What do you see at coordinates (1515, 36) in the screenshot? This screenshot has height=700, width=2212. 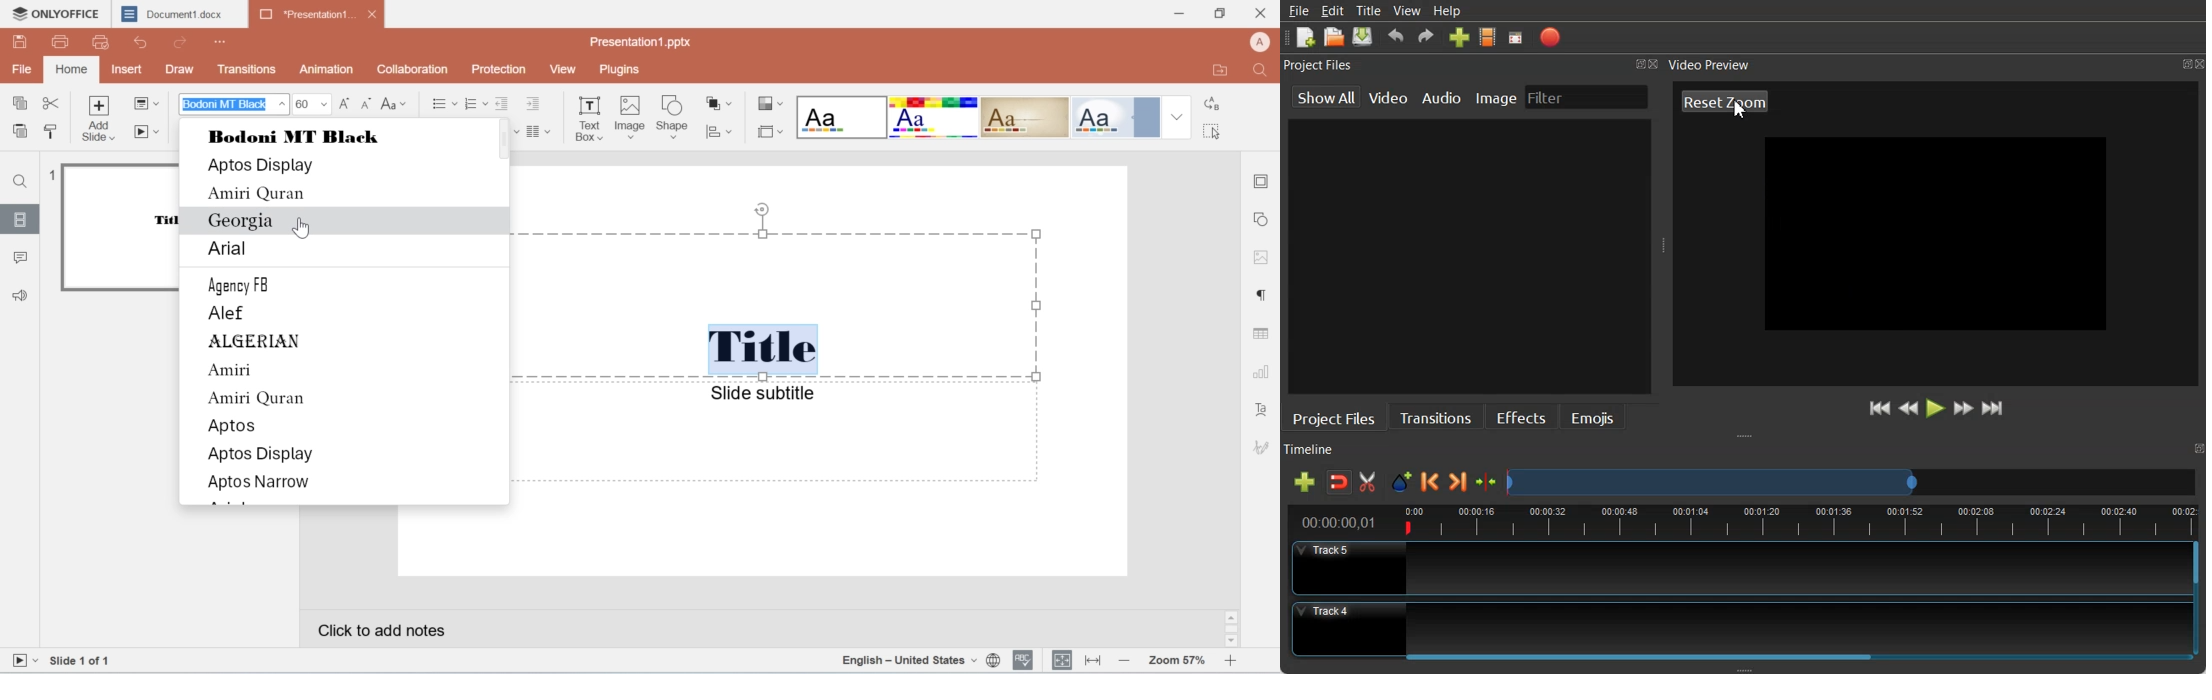 I see `Fullscreen` at bounding box center [1515, 36].